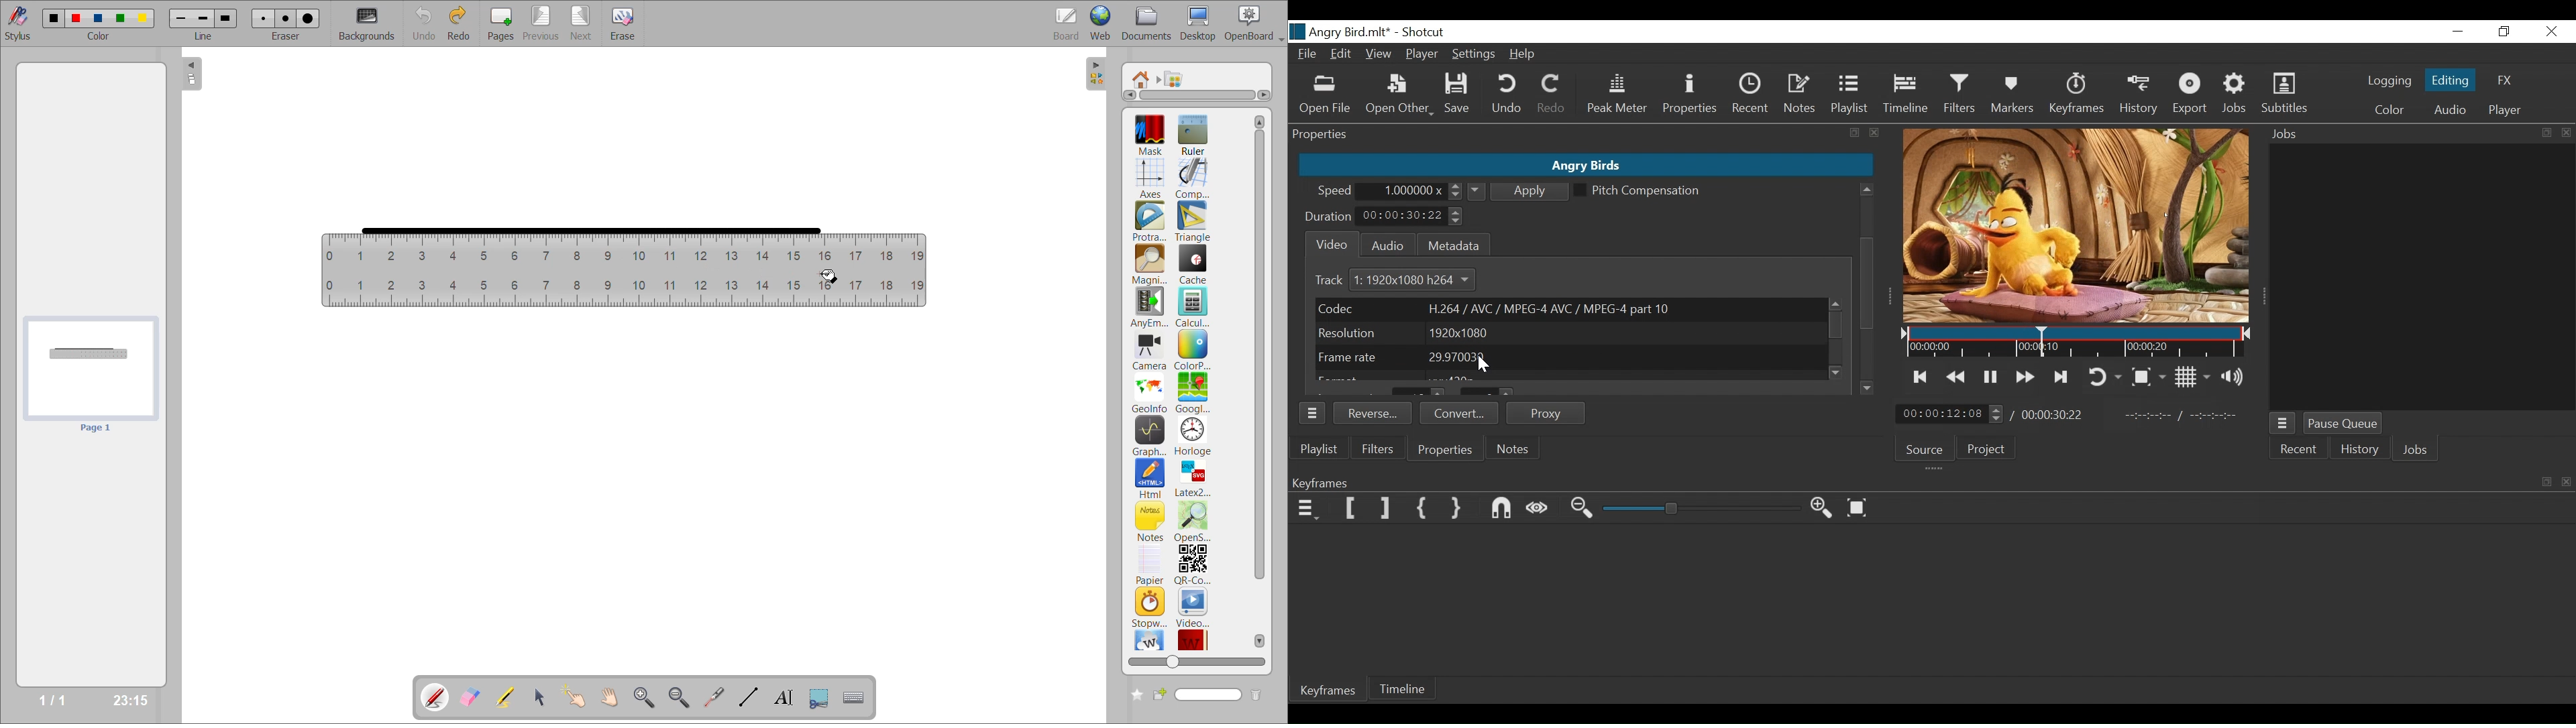  What do you see at coordinates (2386, 82) in the screenshot?
I see `logging` at bounding box center [2386, 82].